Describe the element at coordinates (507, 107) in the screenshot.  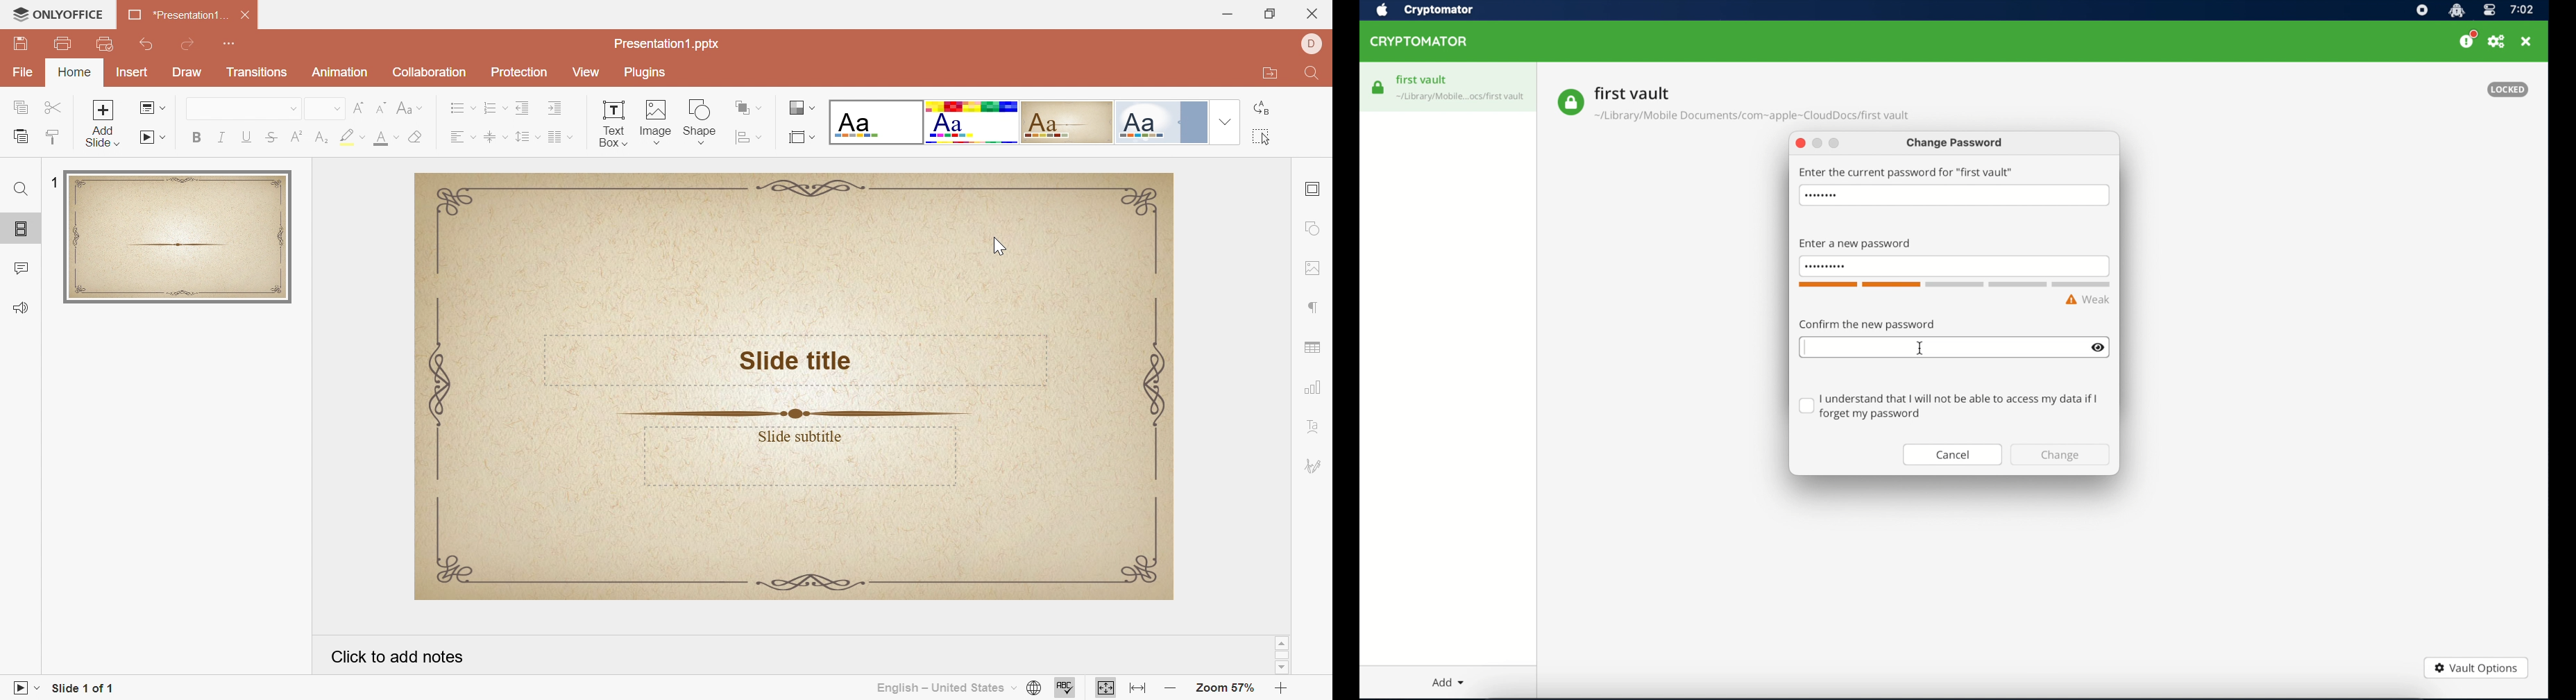
I see `Drop Down` at that location.